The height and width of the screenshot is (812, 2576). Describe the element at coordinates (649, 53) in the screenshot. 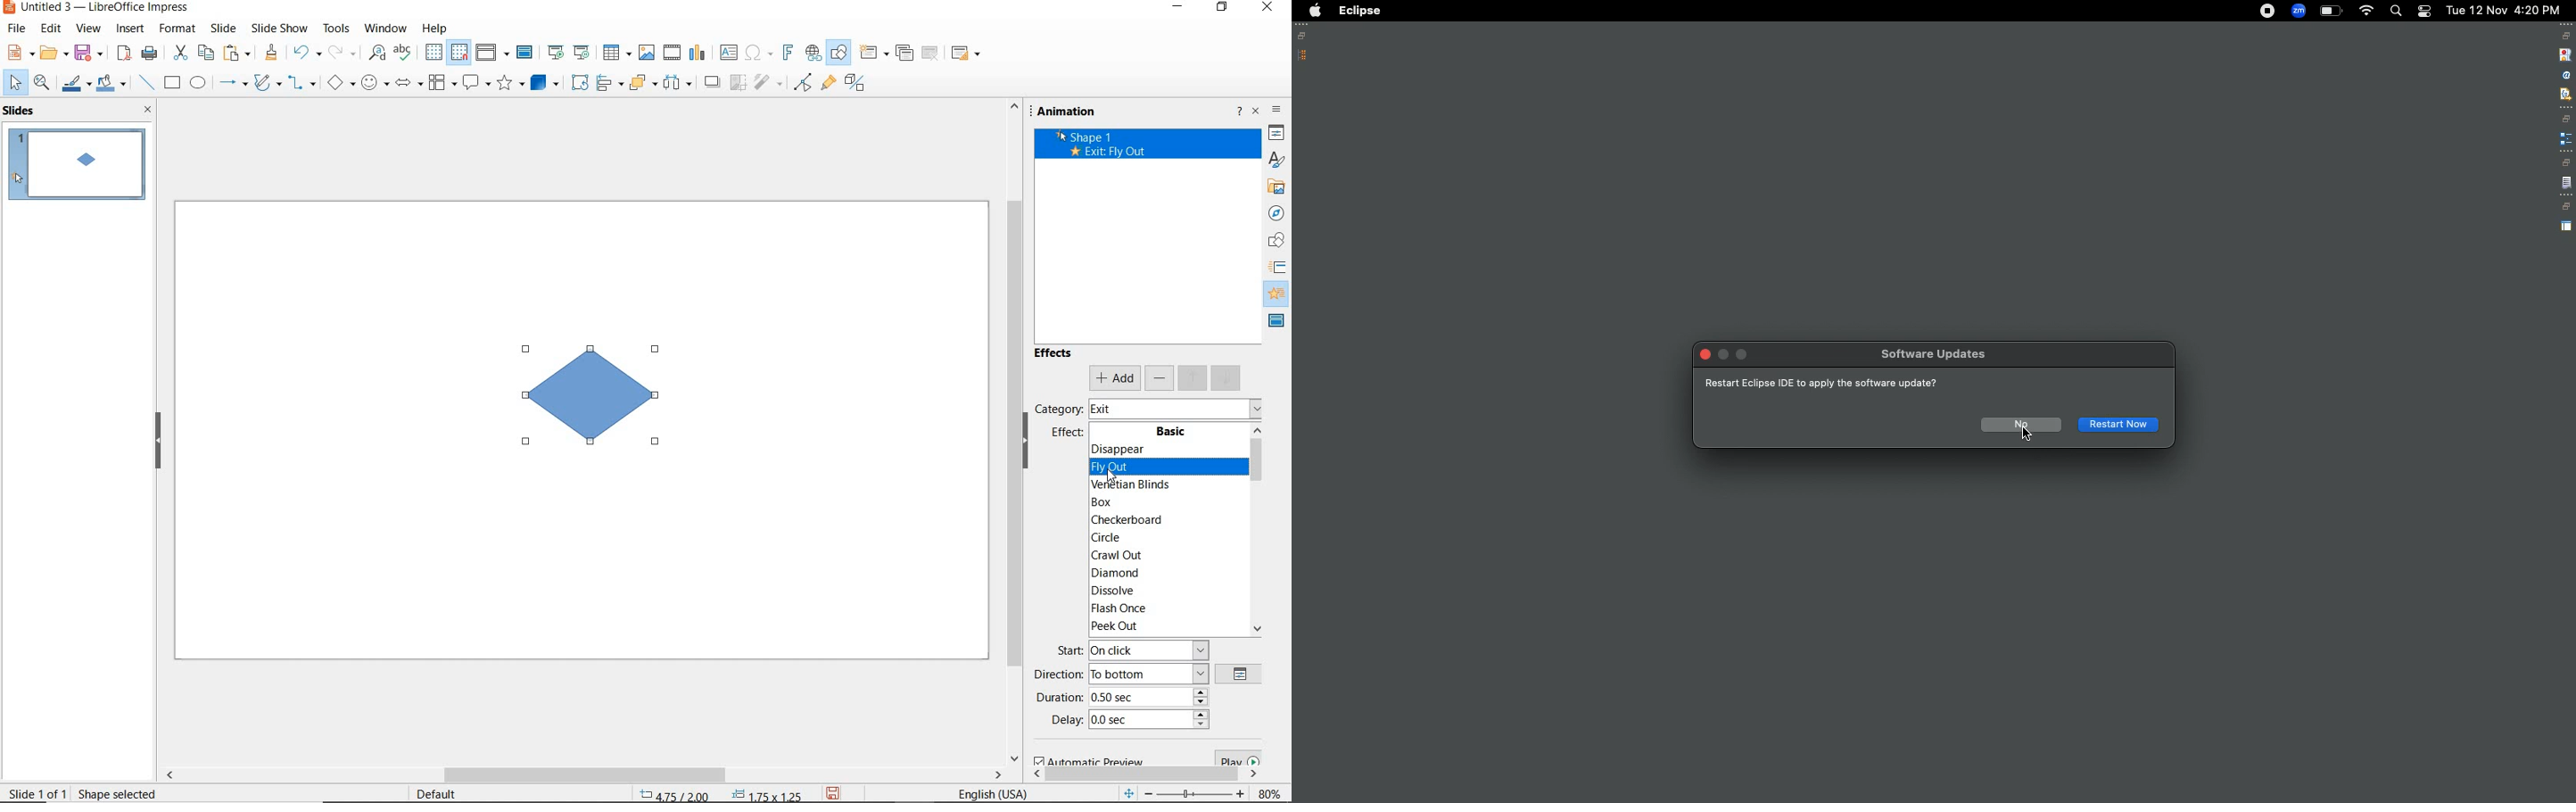

I see `insert image` at that location.